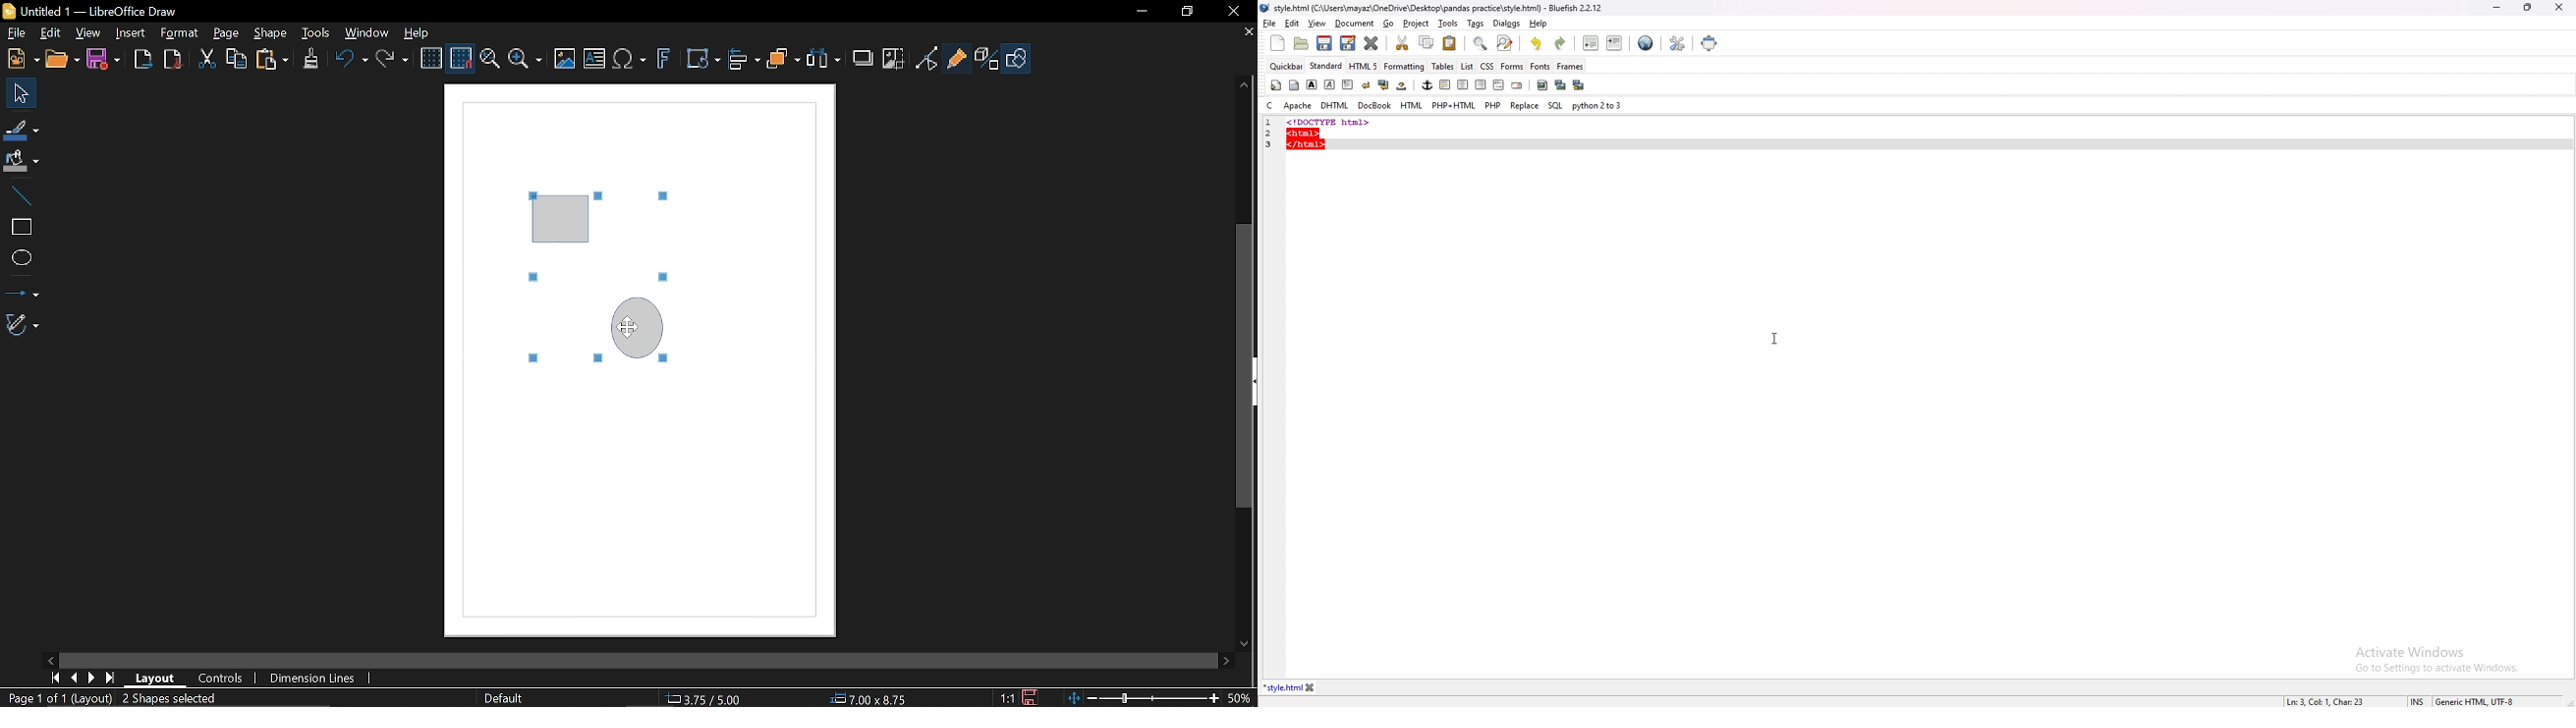 The height and width of the screenshot is (728, 2576). I want to click on New, so click(22, 58).